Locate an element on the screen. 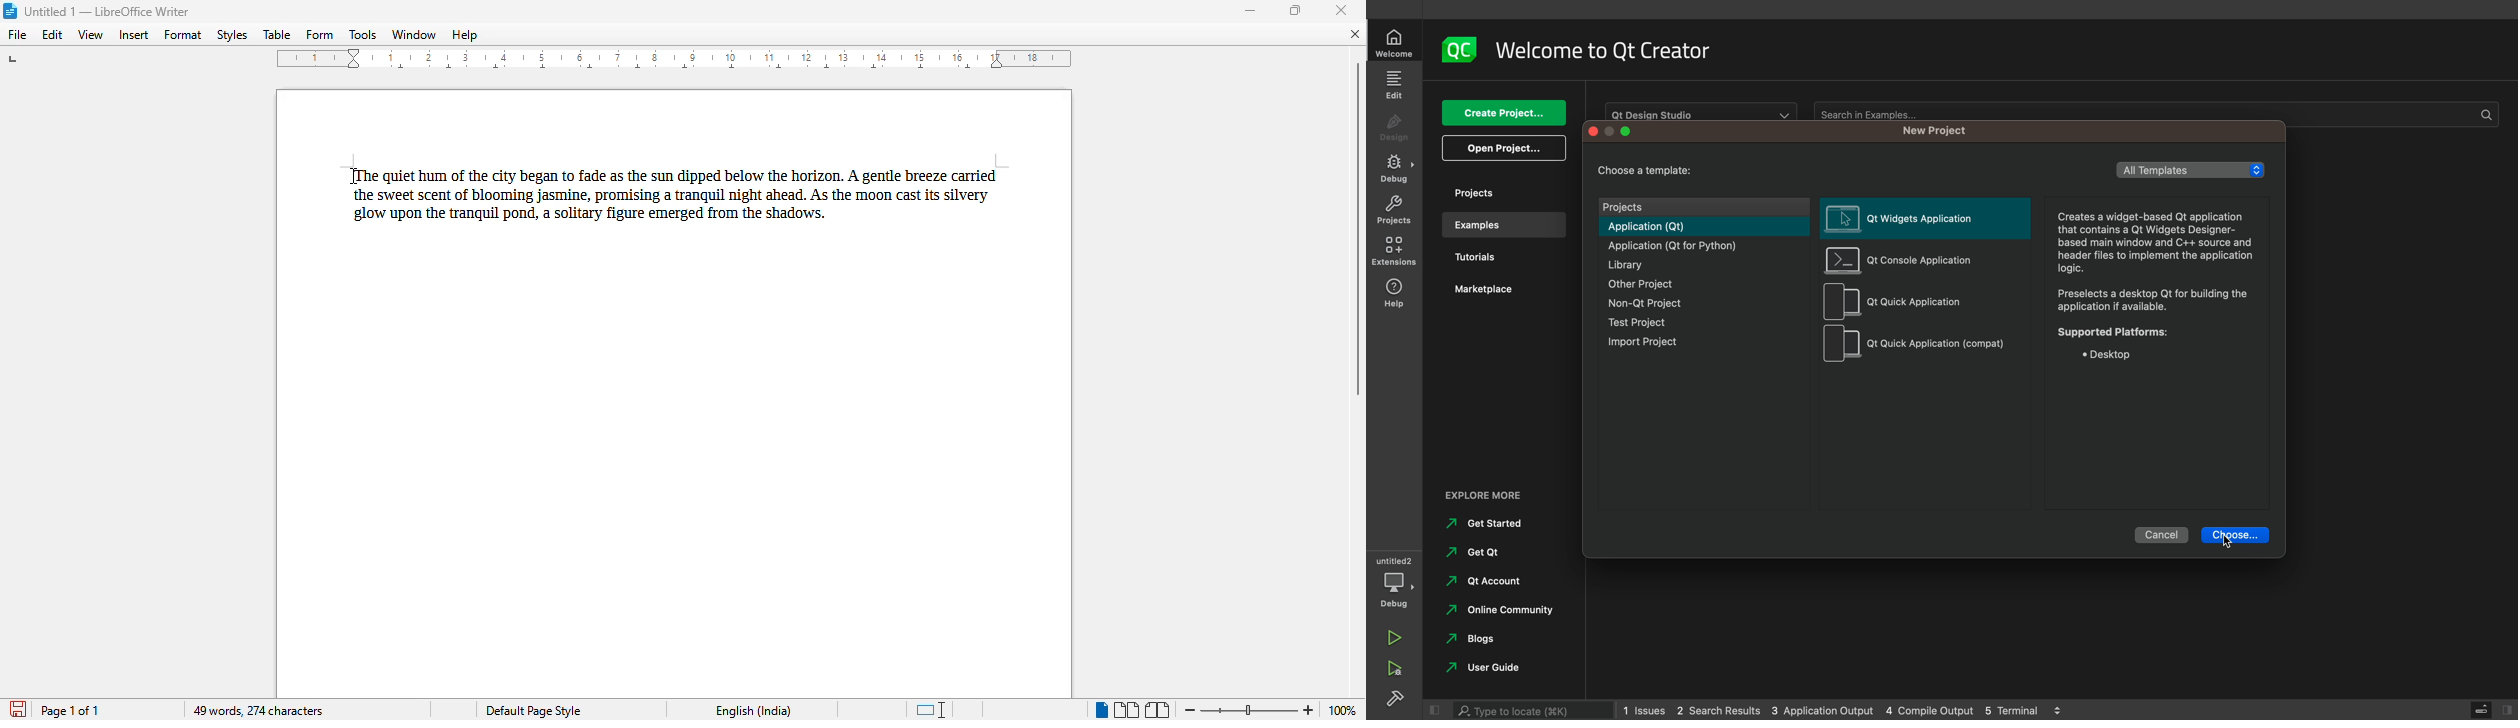  multi-page view is located at coordinates (1126, 710).